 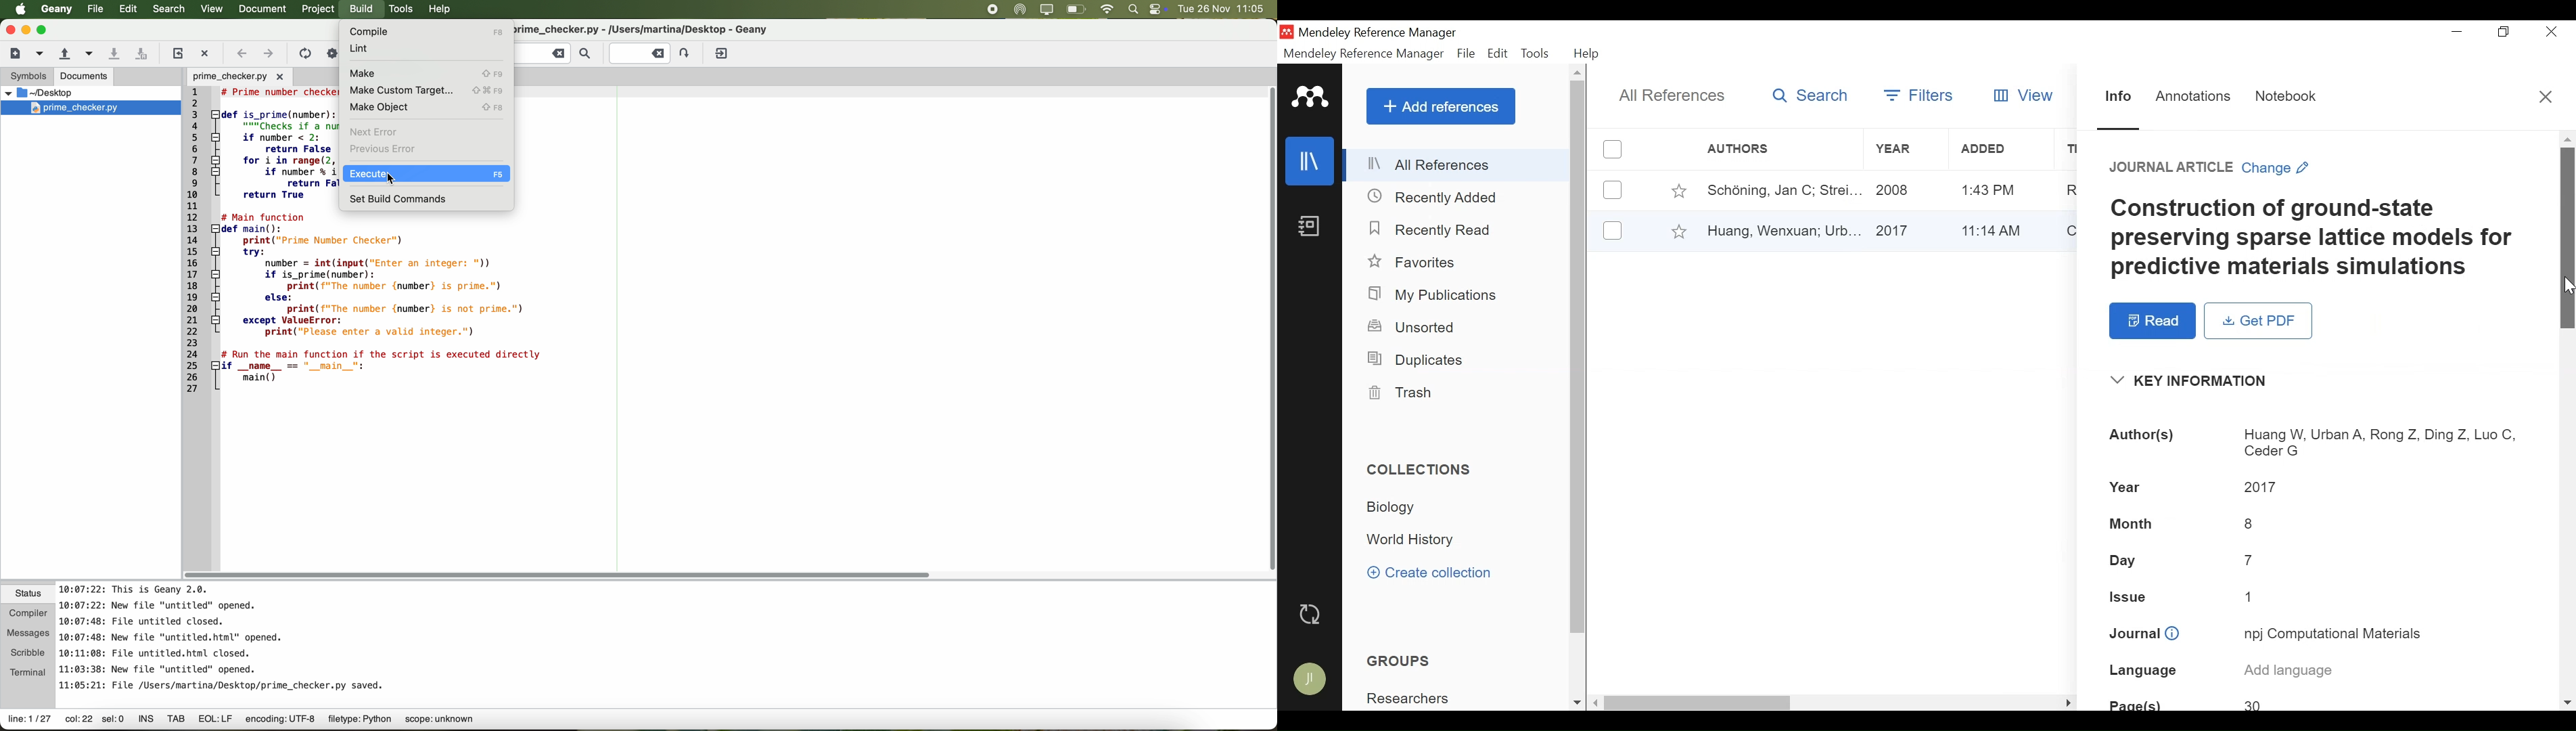 What do you see at coordinates (444, 11) in the screenshot?
I see `help` at bounding box center [444, 11].